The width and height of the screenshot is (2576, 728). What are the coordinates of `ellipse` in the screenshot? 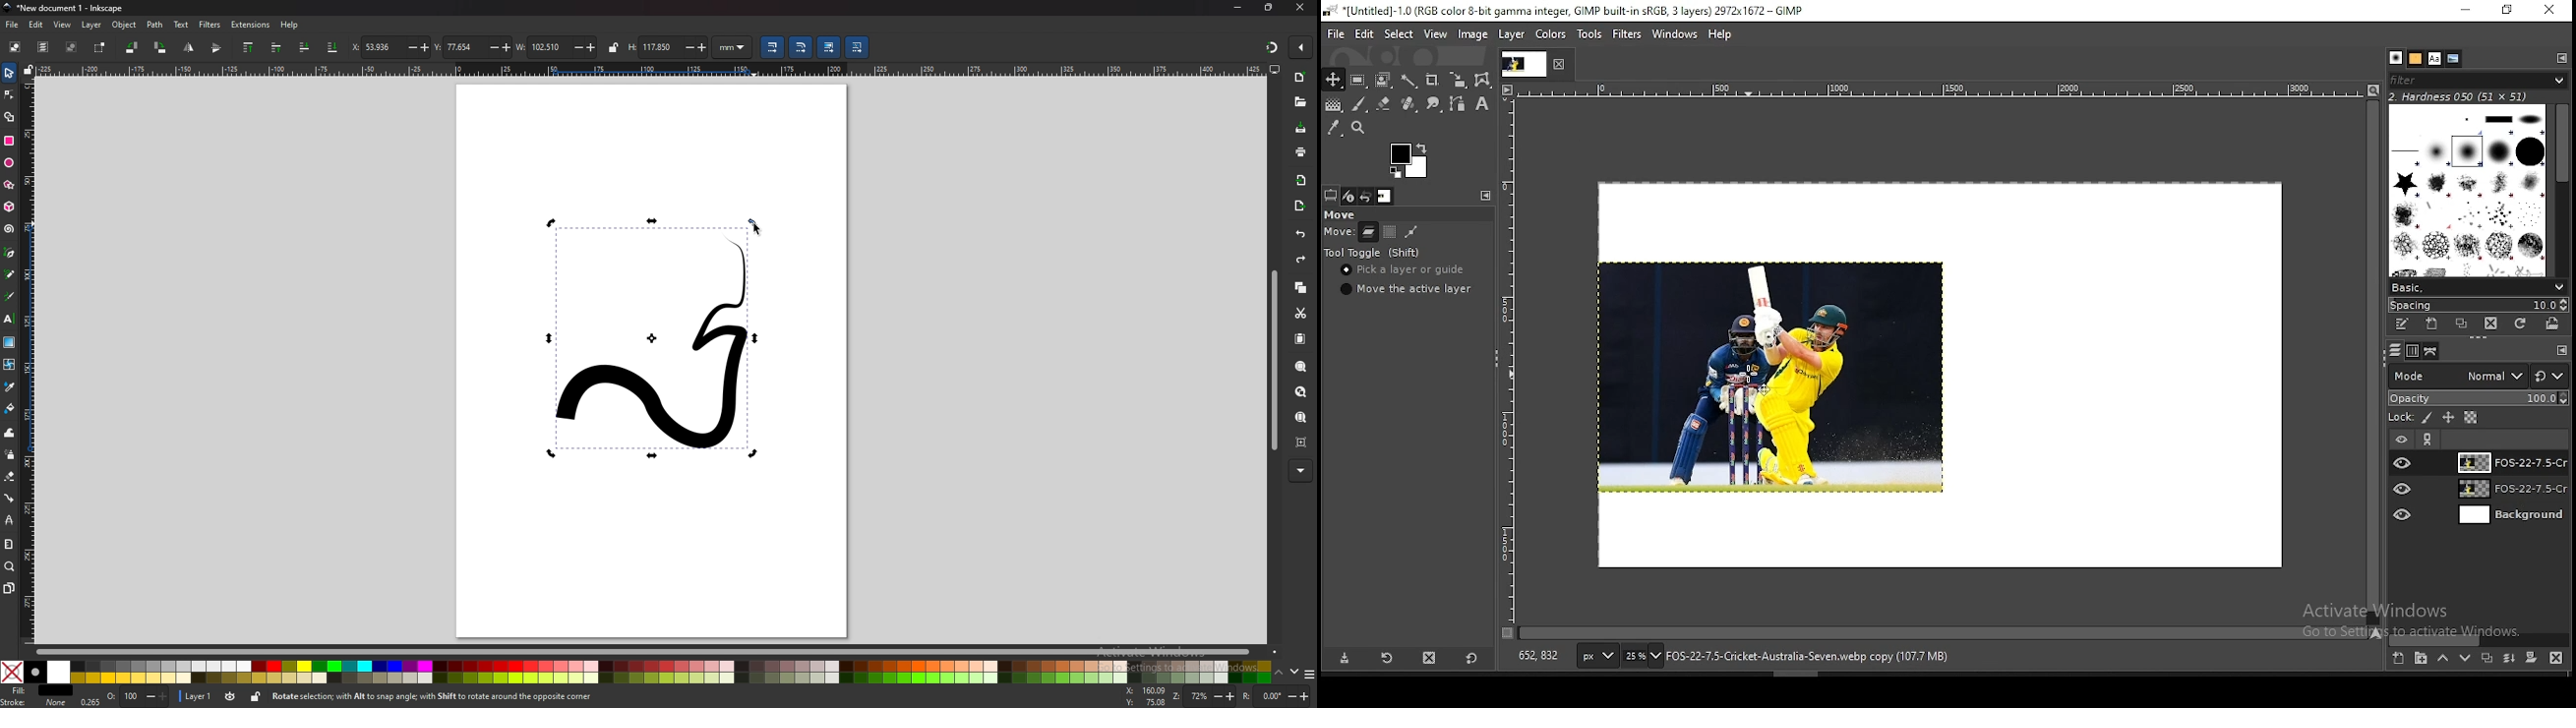 It's located at (9, 163).